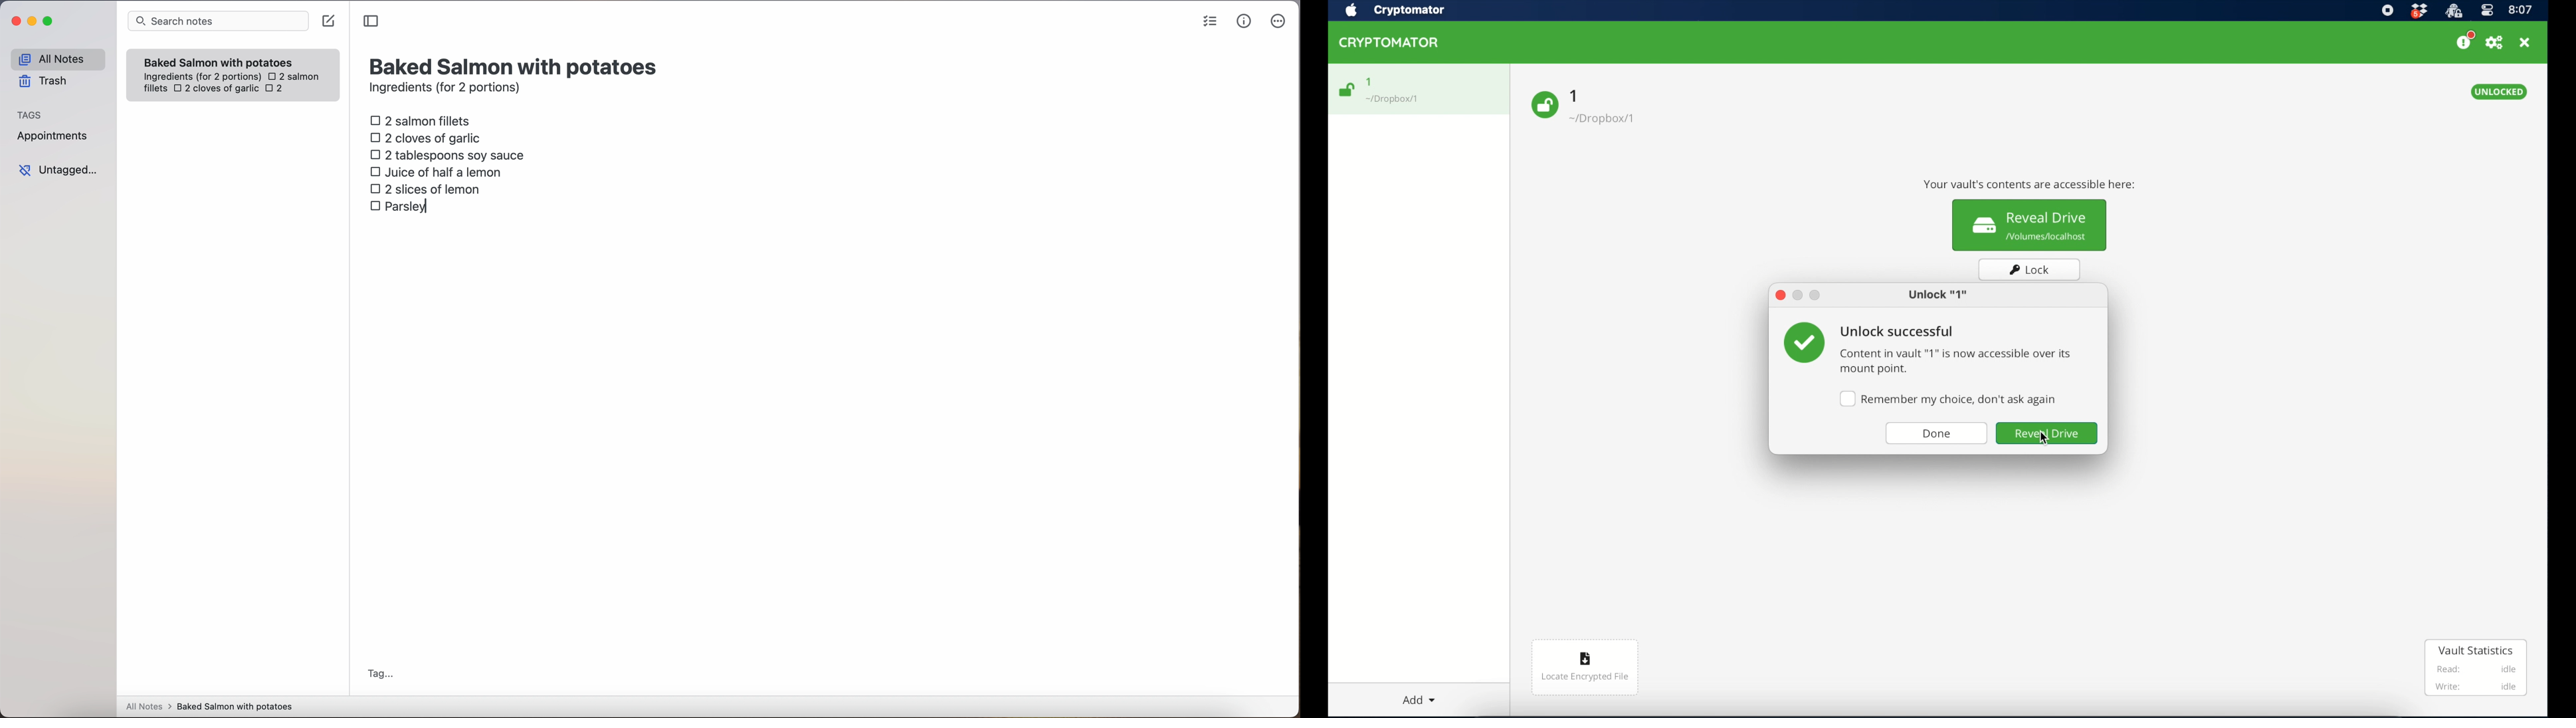  What do you see at coordinates (50, 21) in the screenshot?
I see `maximize` at bounding box center [50, 21].